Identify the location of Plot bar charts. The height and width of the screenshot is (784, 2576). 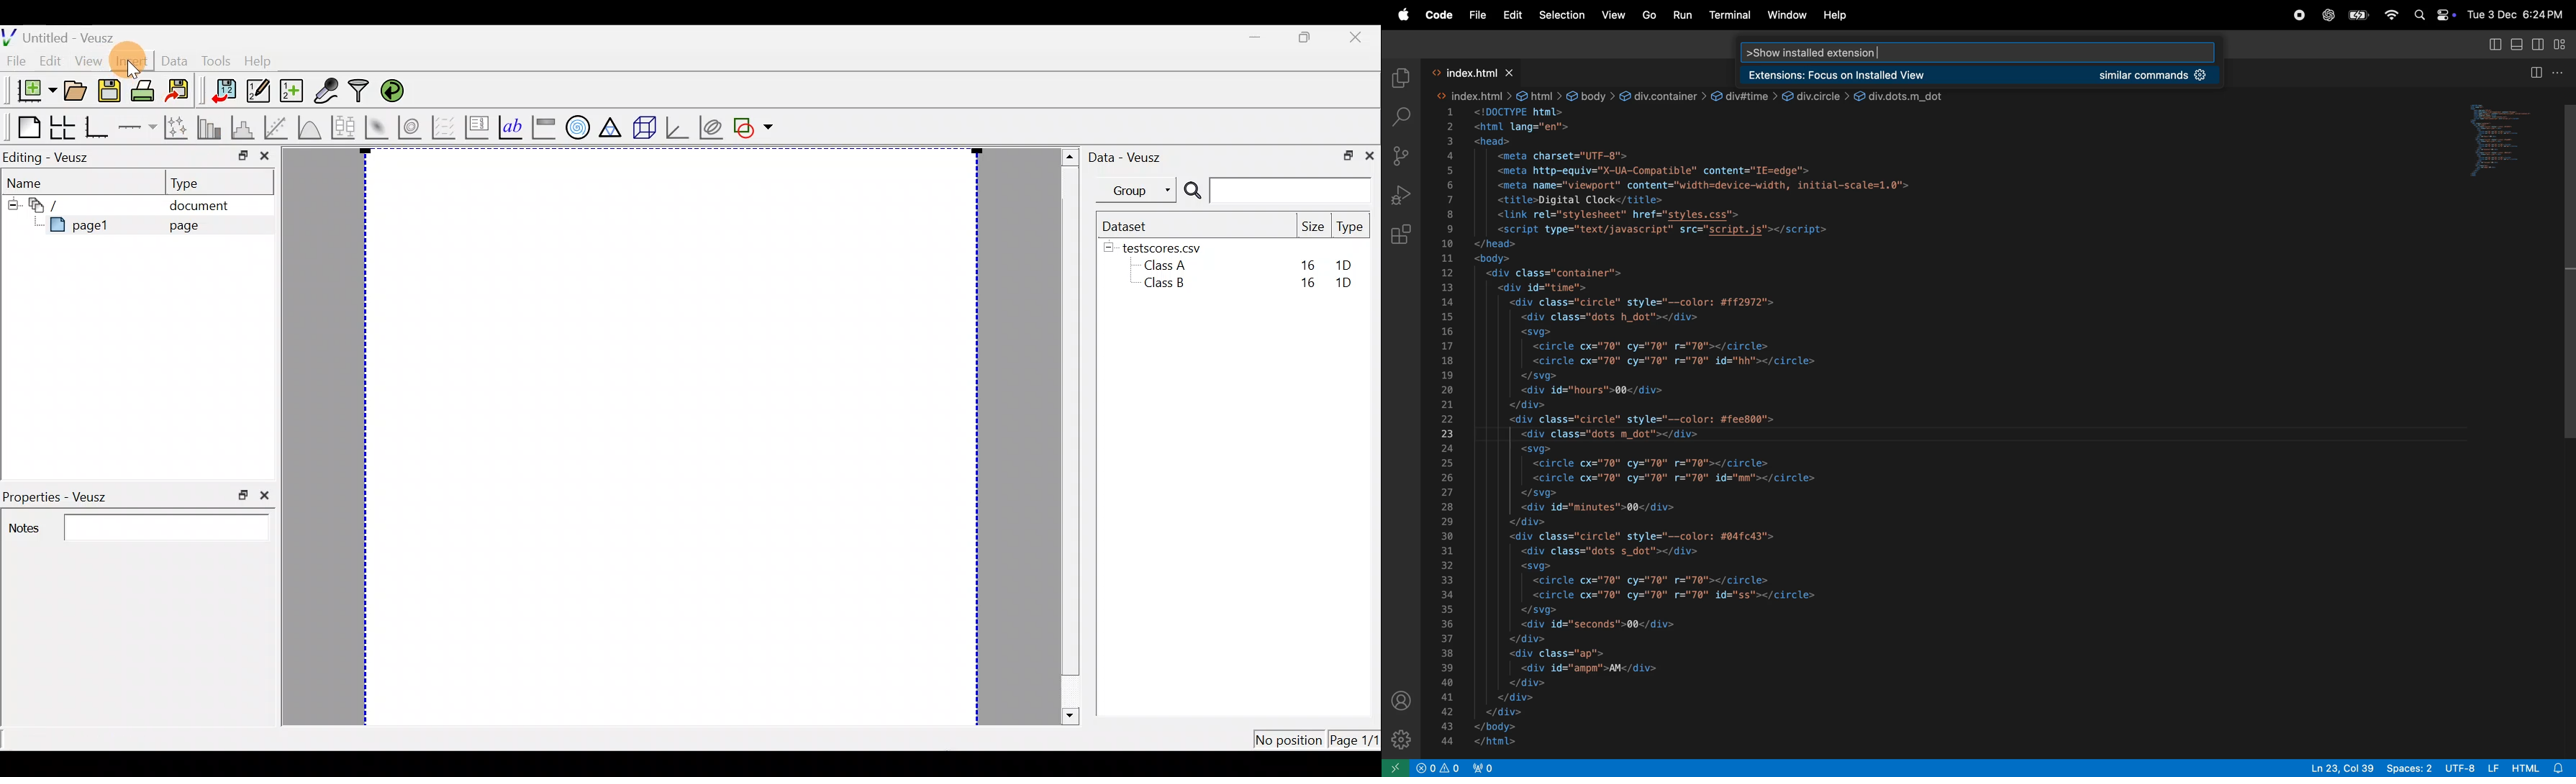
(211, 127).